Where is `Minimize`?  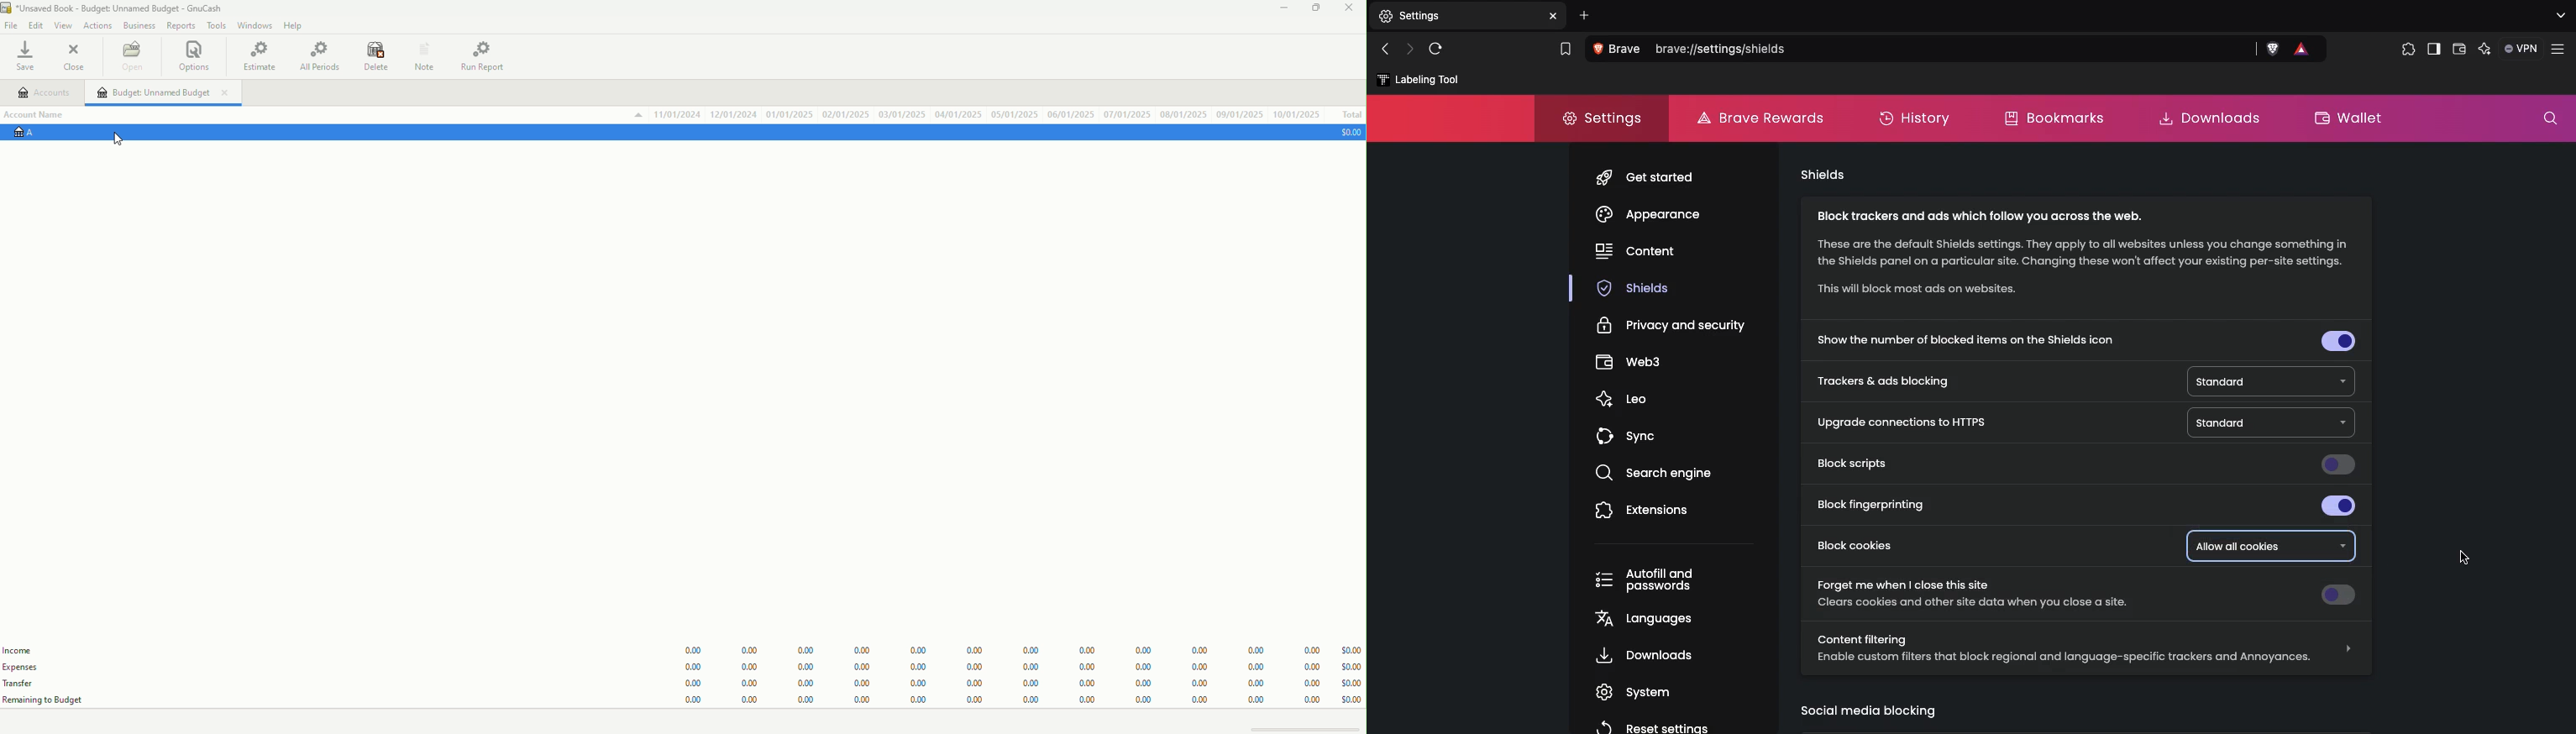
Minimize is located at coordinates (1279, 9).